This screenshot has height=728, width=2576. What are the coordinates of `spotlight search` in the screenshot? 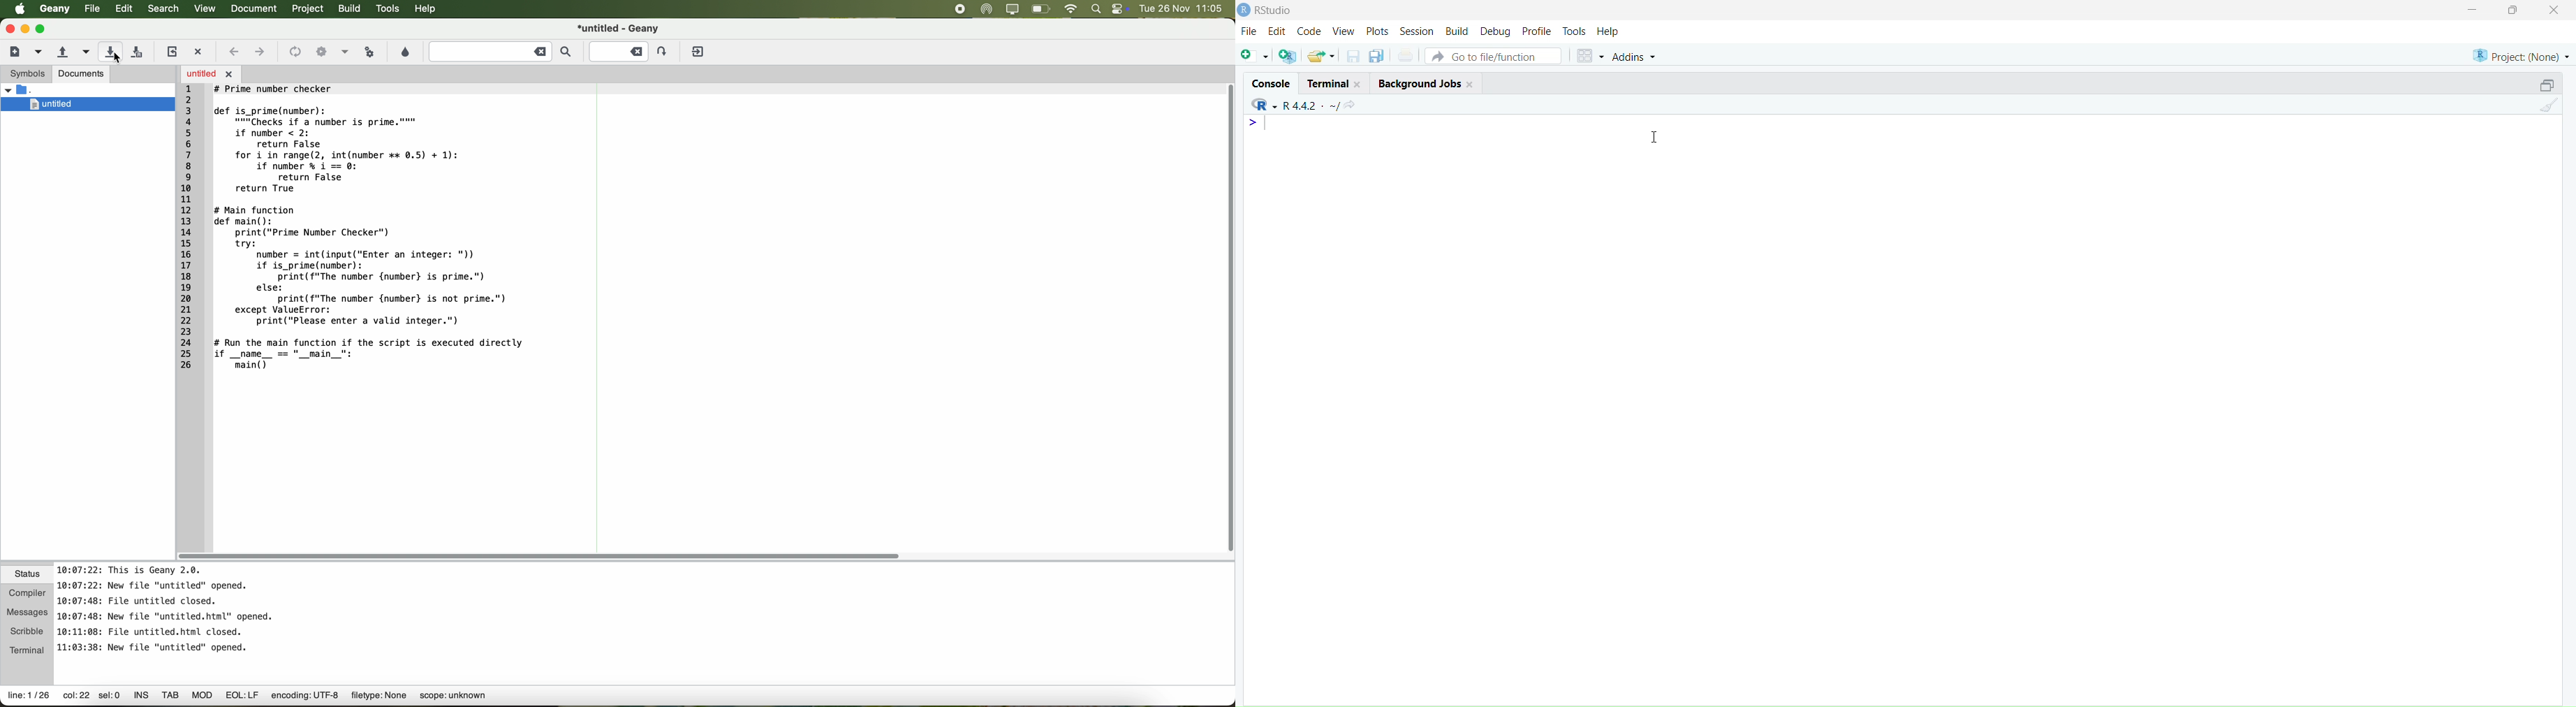 It's located at (1096, 9).